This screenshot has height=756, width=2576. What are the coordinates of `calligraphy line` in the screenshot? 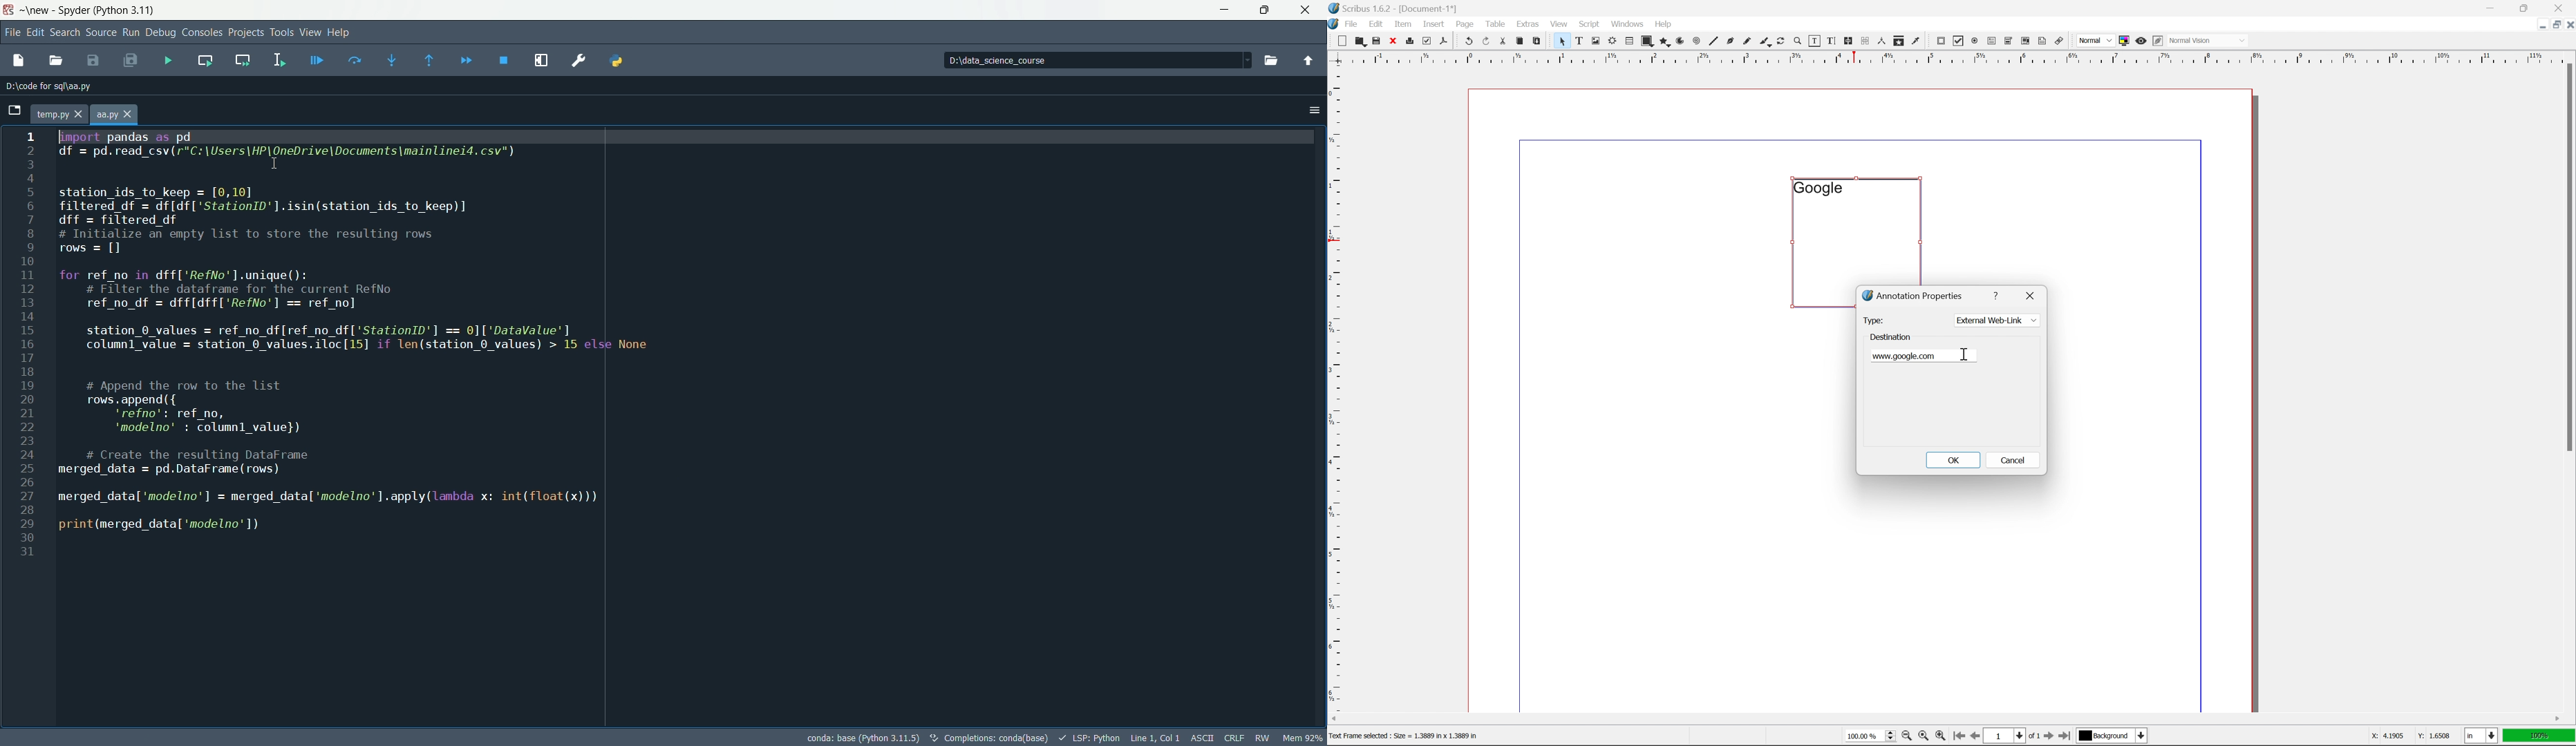 It's located at (1765, 40).